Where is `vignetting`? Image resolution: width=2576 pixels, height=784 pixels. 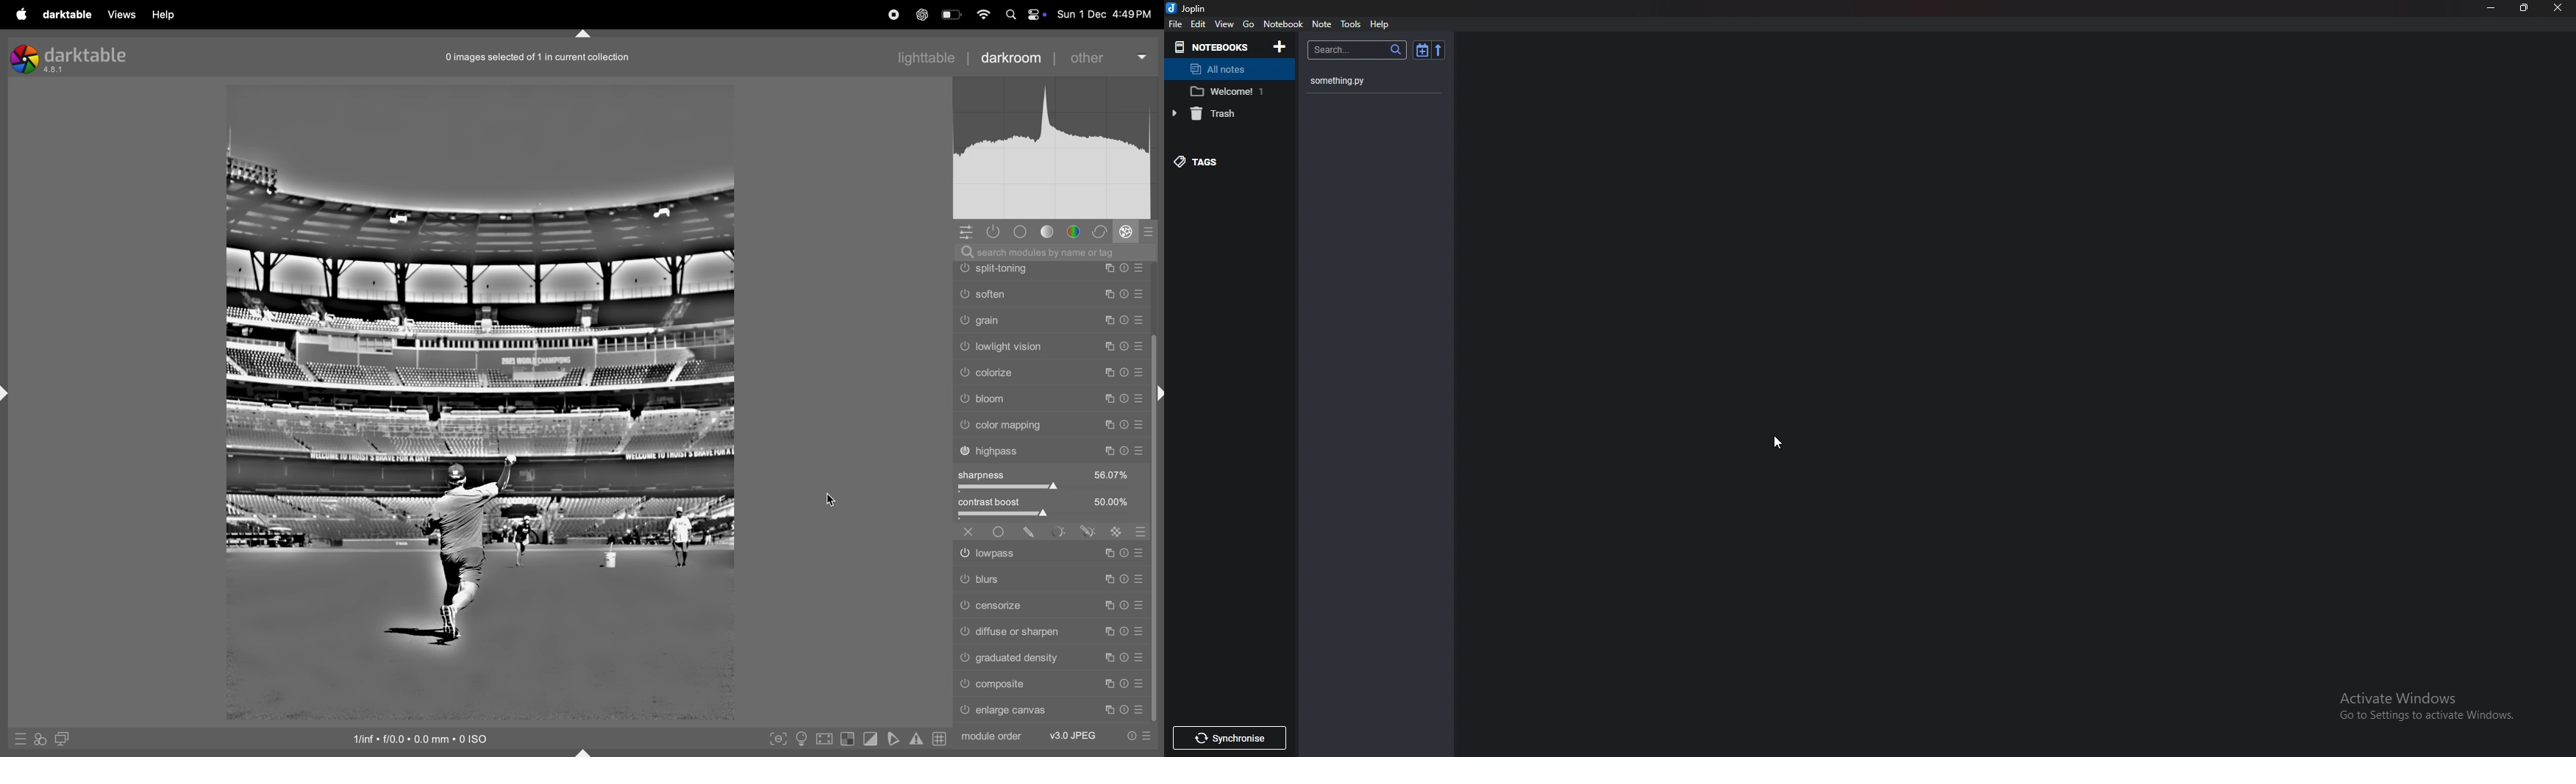
vignetting is located at coordinates (1051, 320).